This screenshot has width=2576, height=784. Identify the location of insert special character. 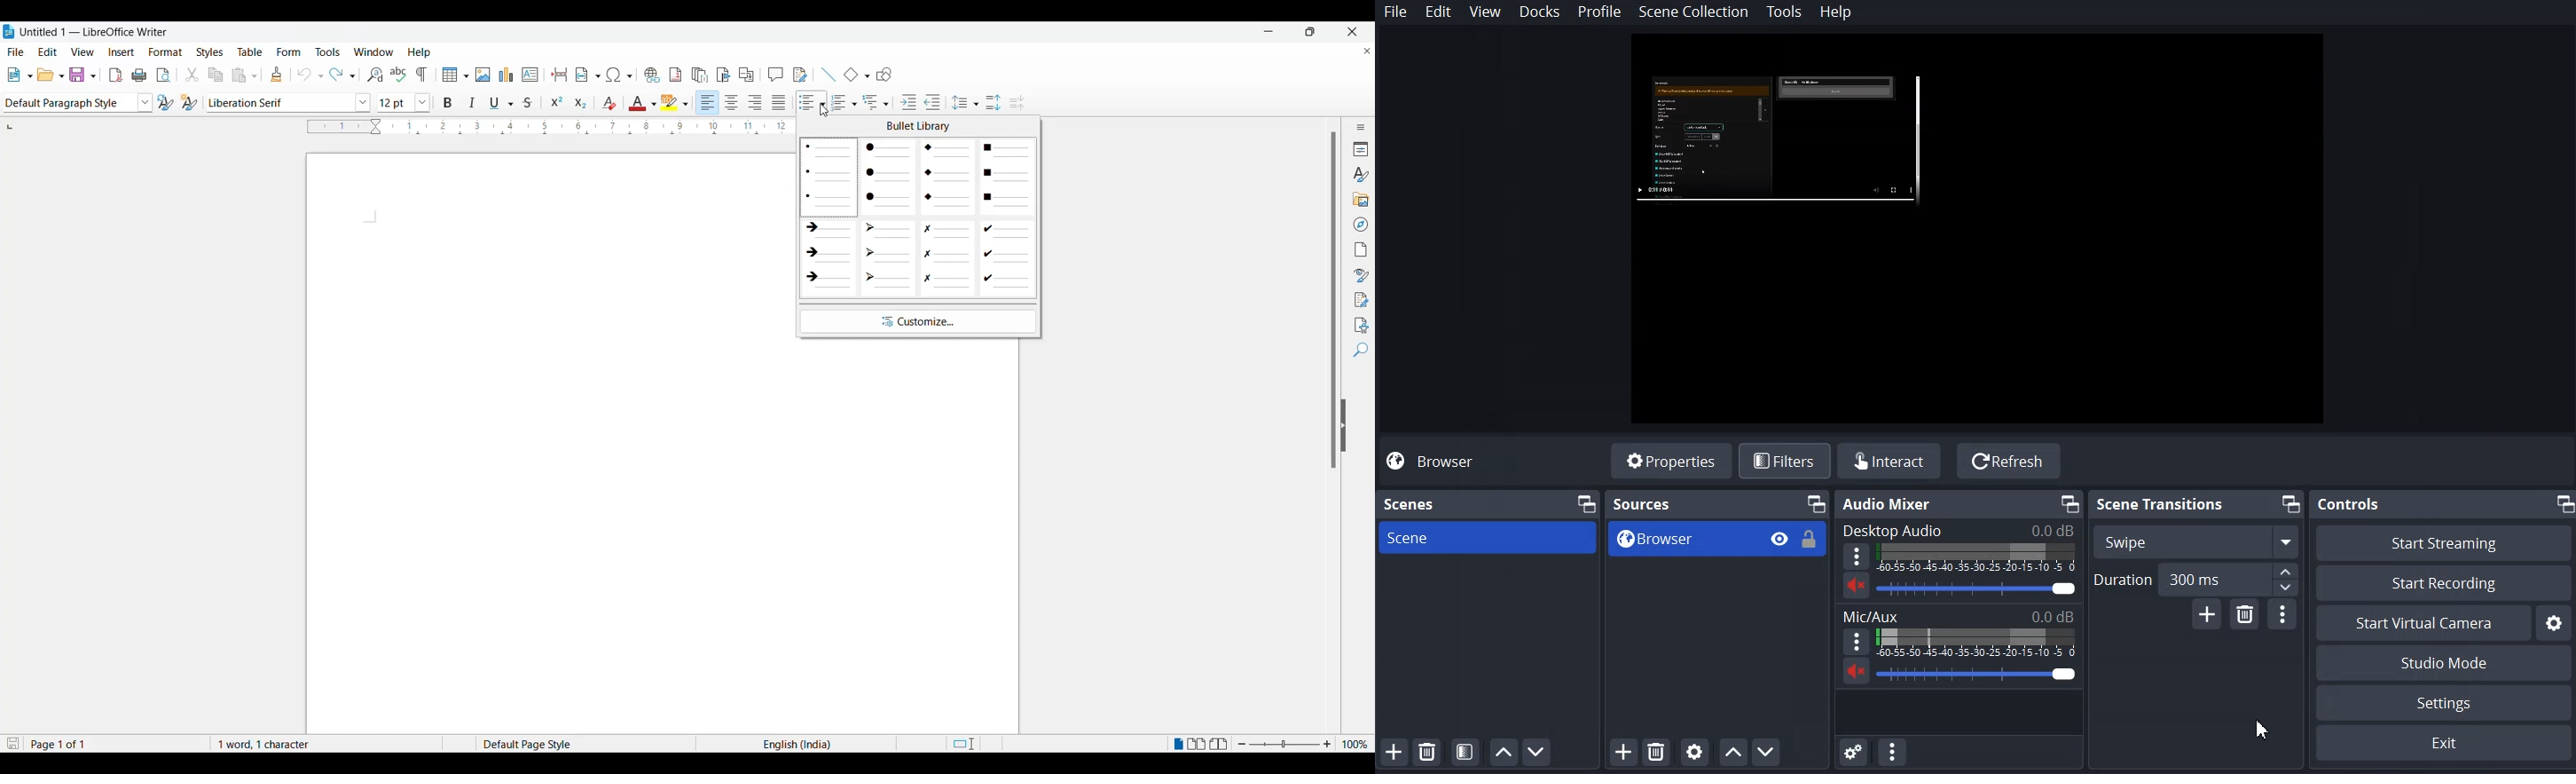
(620, 75).